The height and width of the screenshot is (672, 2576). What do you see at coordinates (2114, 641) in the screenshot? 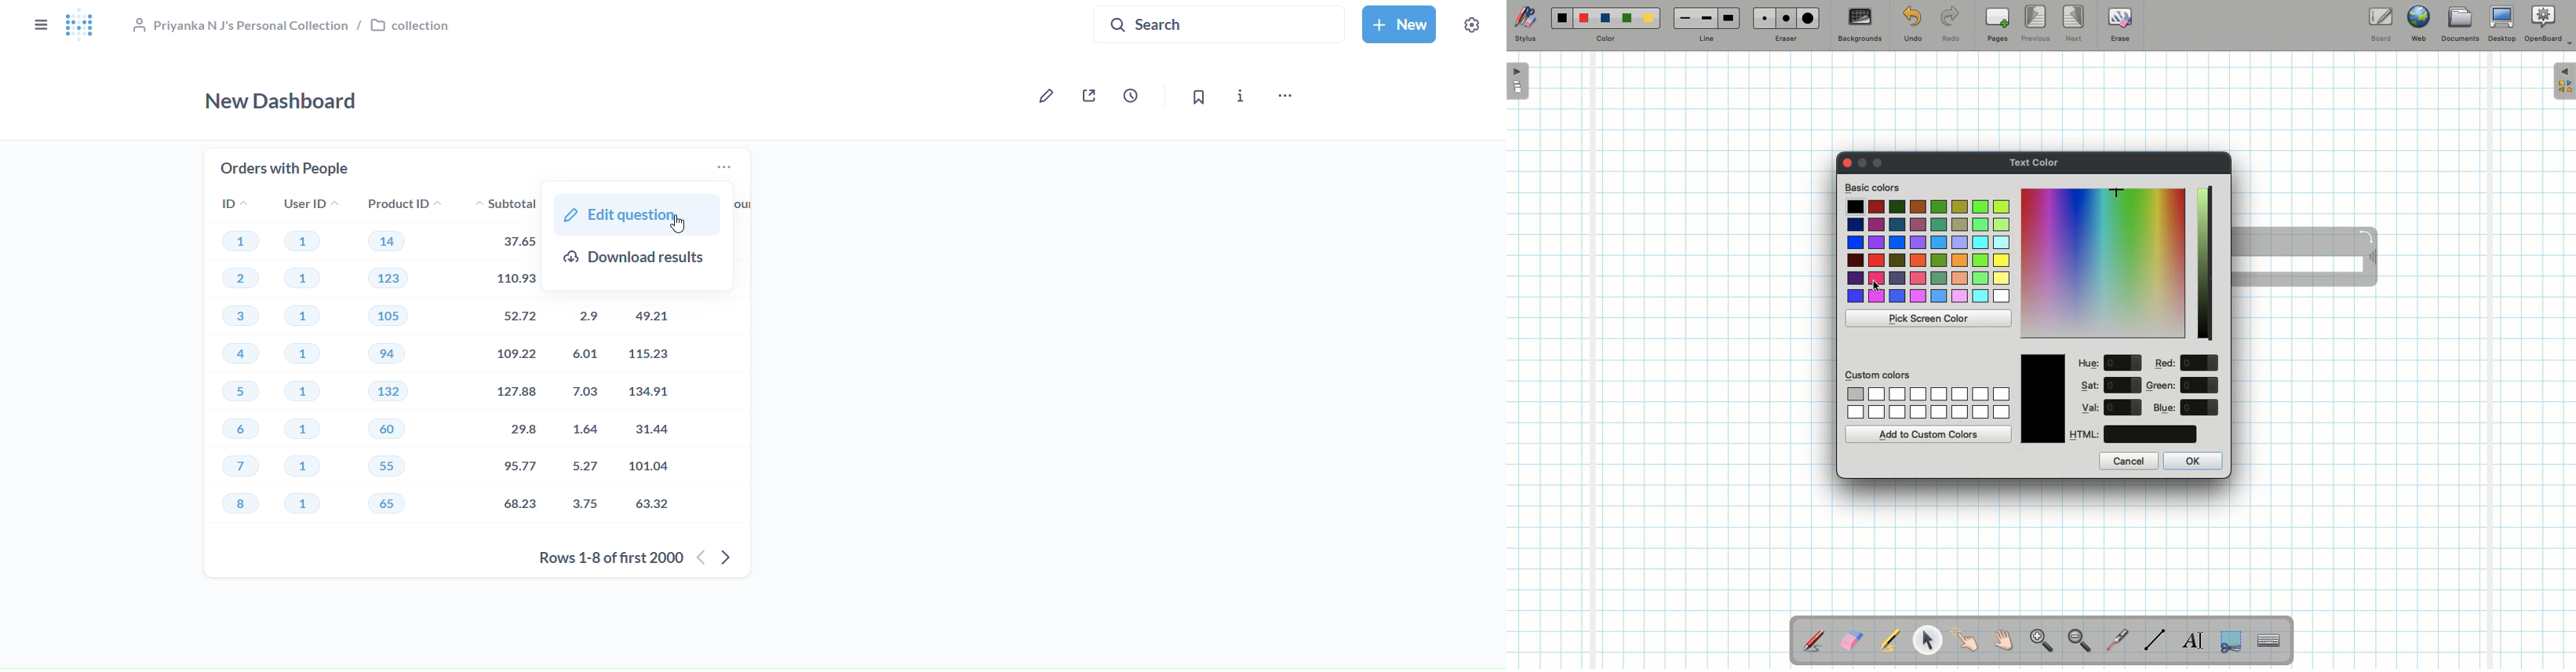
I see `Laser pointer` at bounding box center [2114, 641].